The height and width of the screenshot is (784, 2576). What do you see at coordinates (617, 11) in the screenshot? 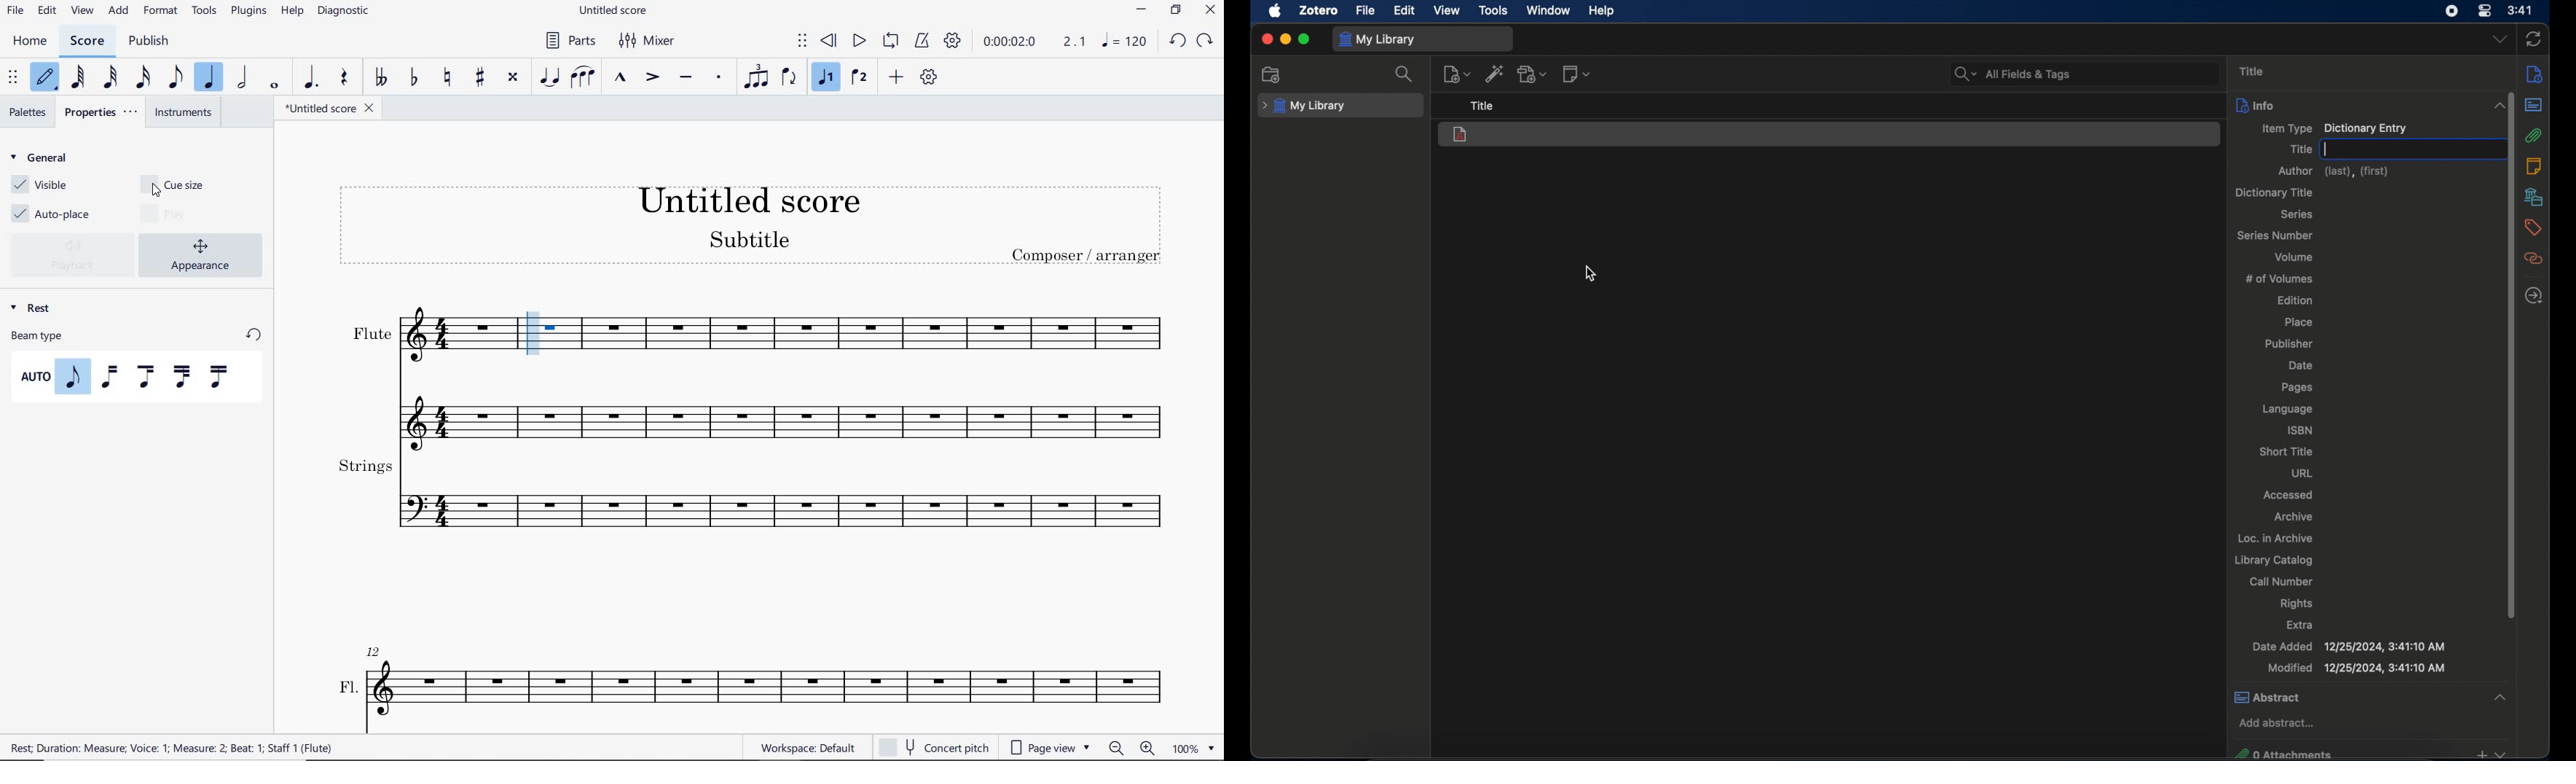
I see `FILE NAME` at bounding box center [617, 11].